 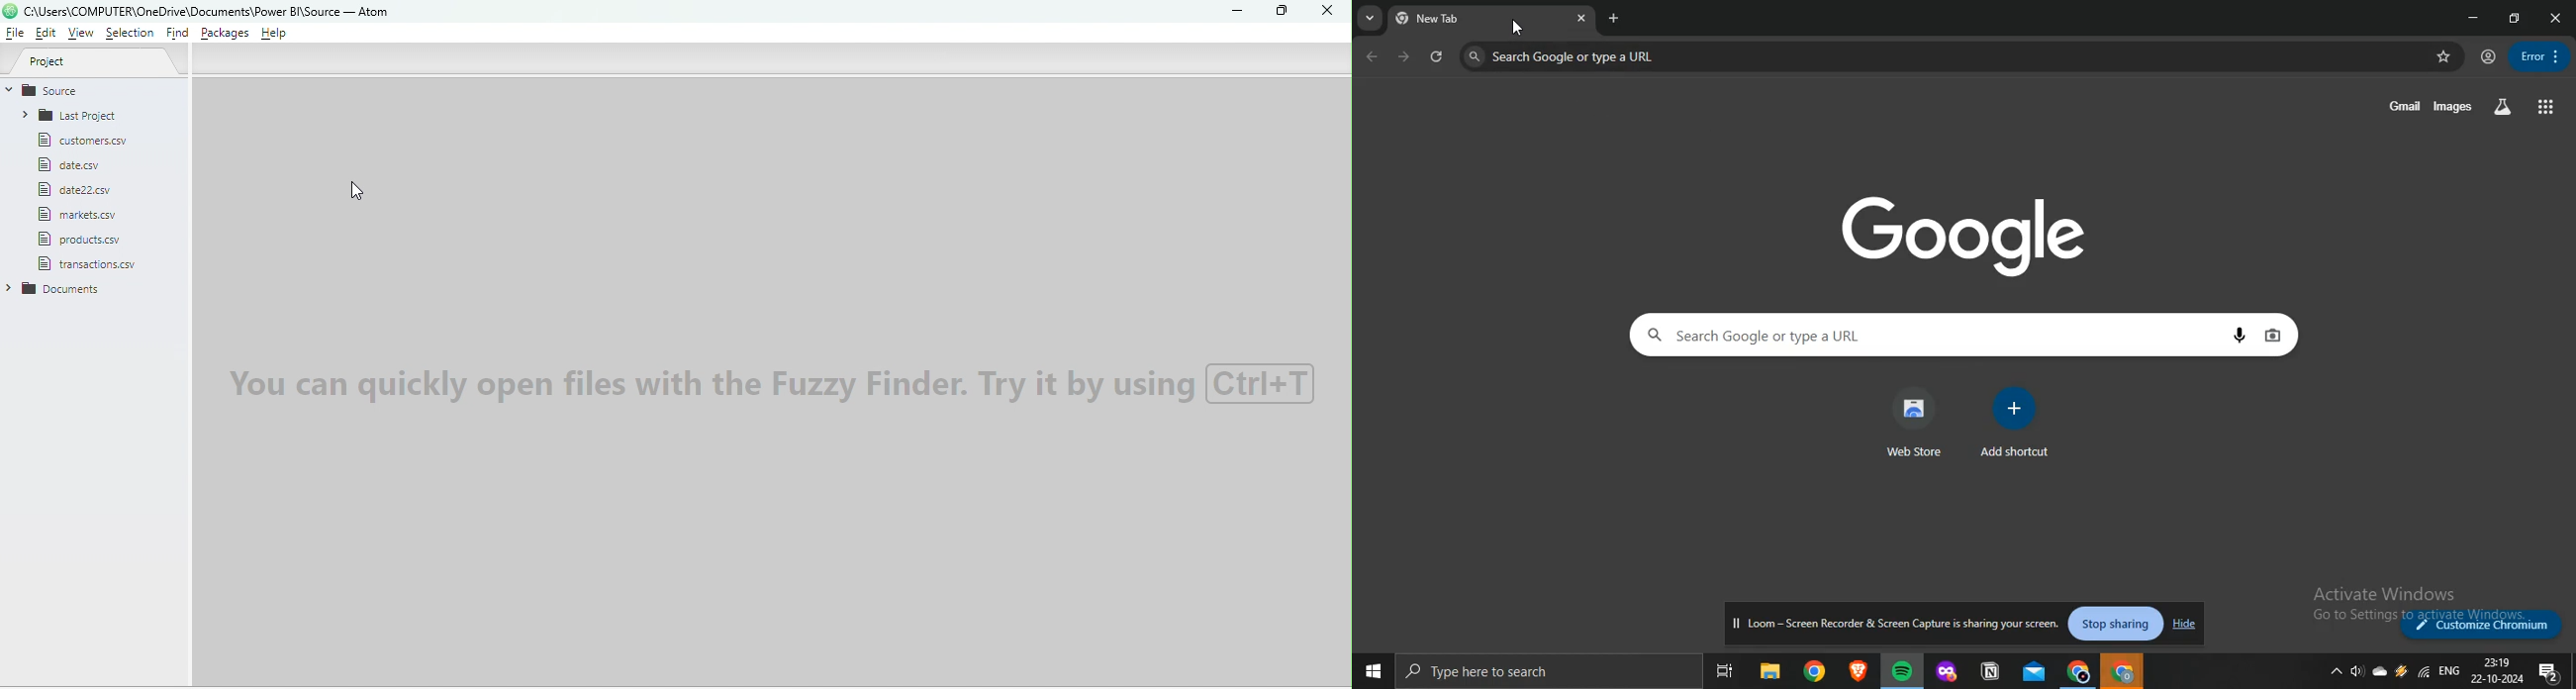 I want to click on google , so click(x=1968, y=232).